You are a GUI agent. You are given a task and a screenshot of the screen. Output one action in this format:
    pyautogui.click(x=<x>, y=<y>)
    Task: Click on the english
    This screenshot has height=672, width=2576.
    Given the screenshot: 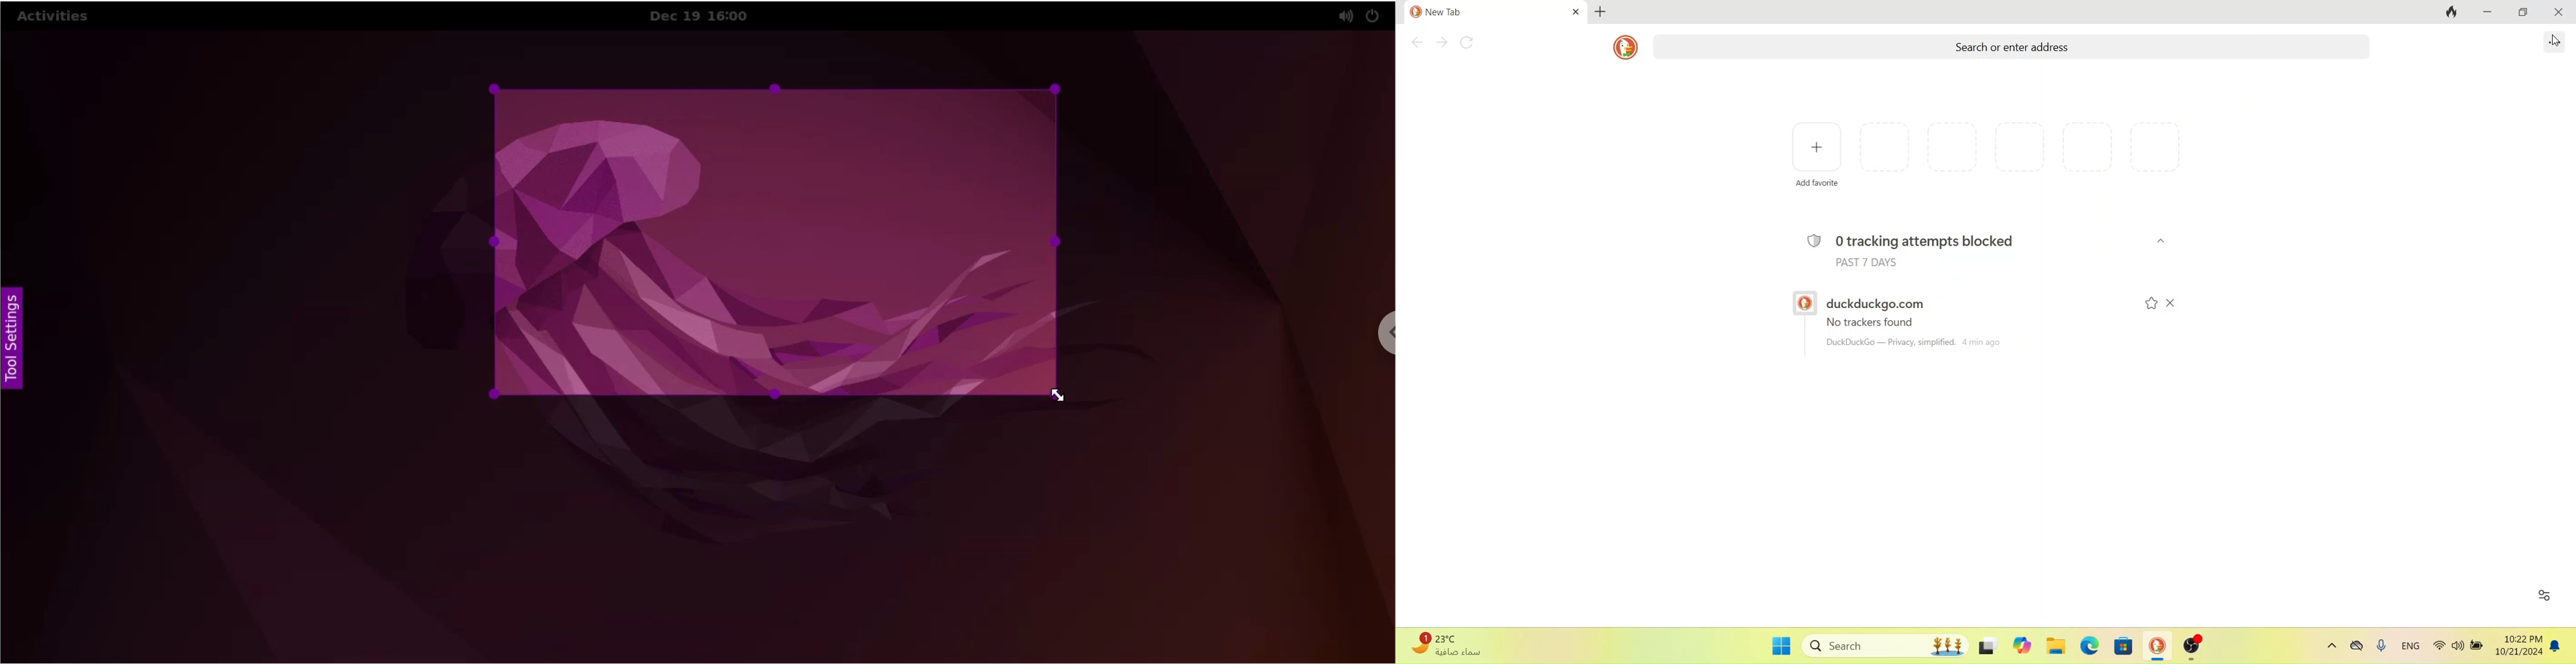 What is the action you would take?
    pyautogui.click(x=2414, y=651)
    